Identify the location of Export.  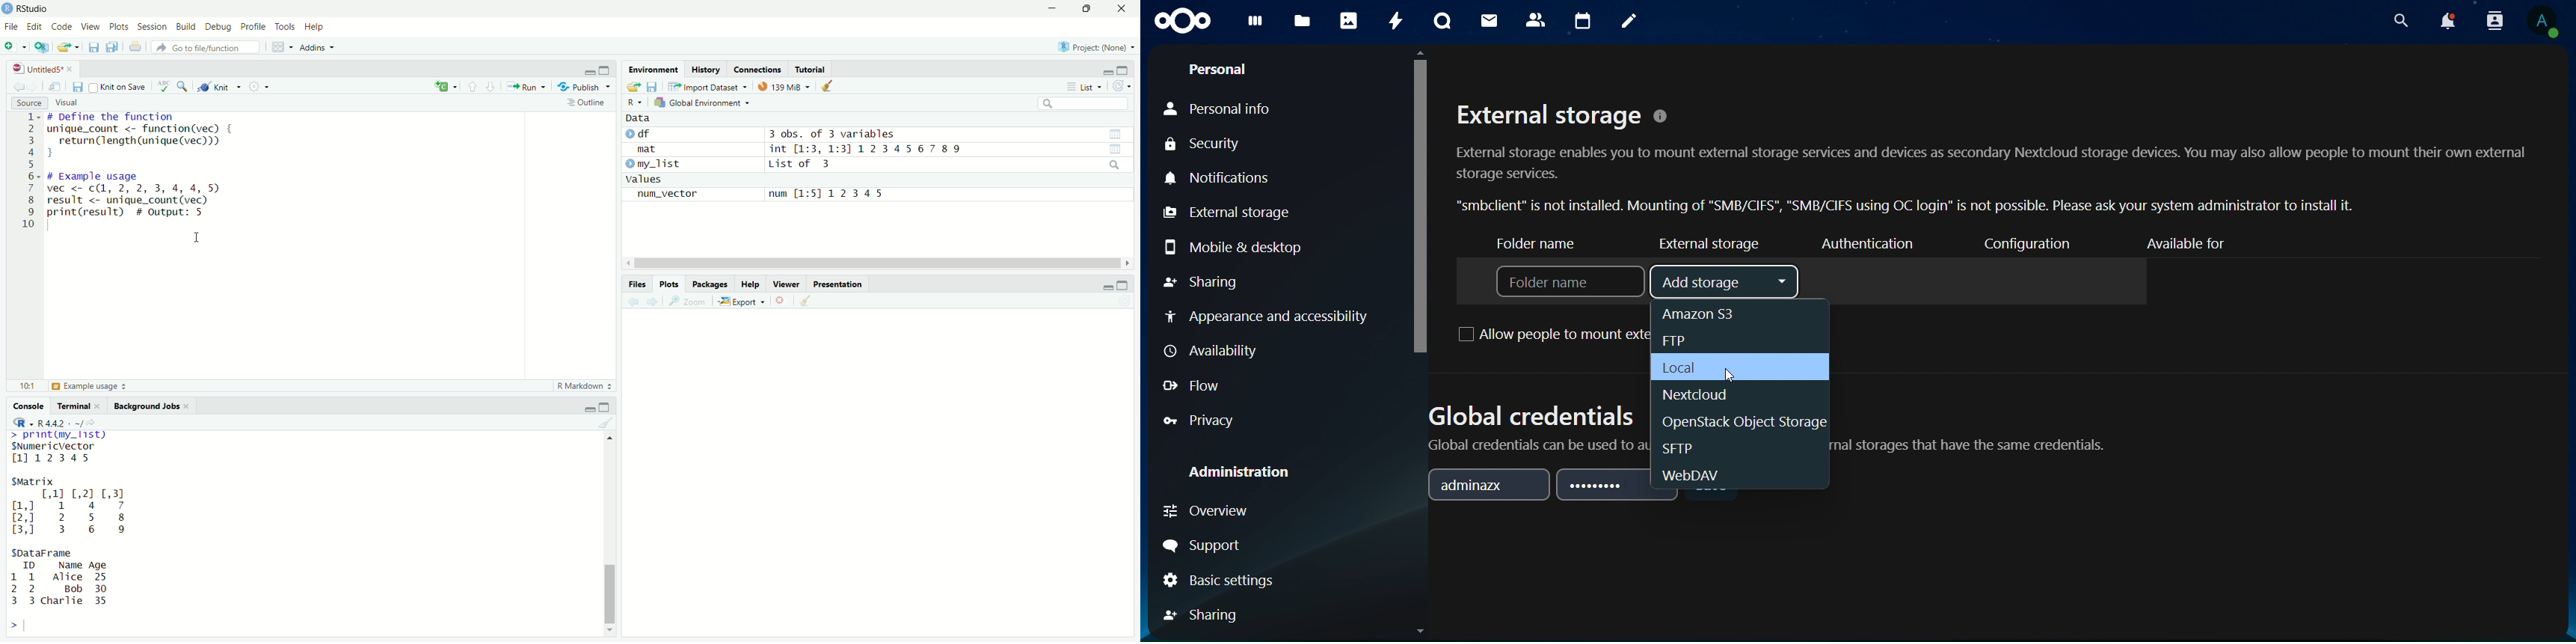
(741, 302).